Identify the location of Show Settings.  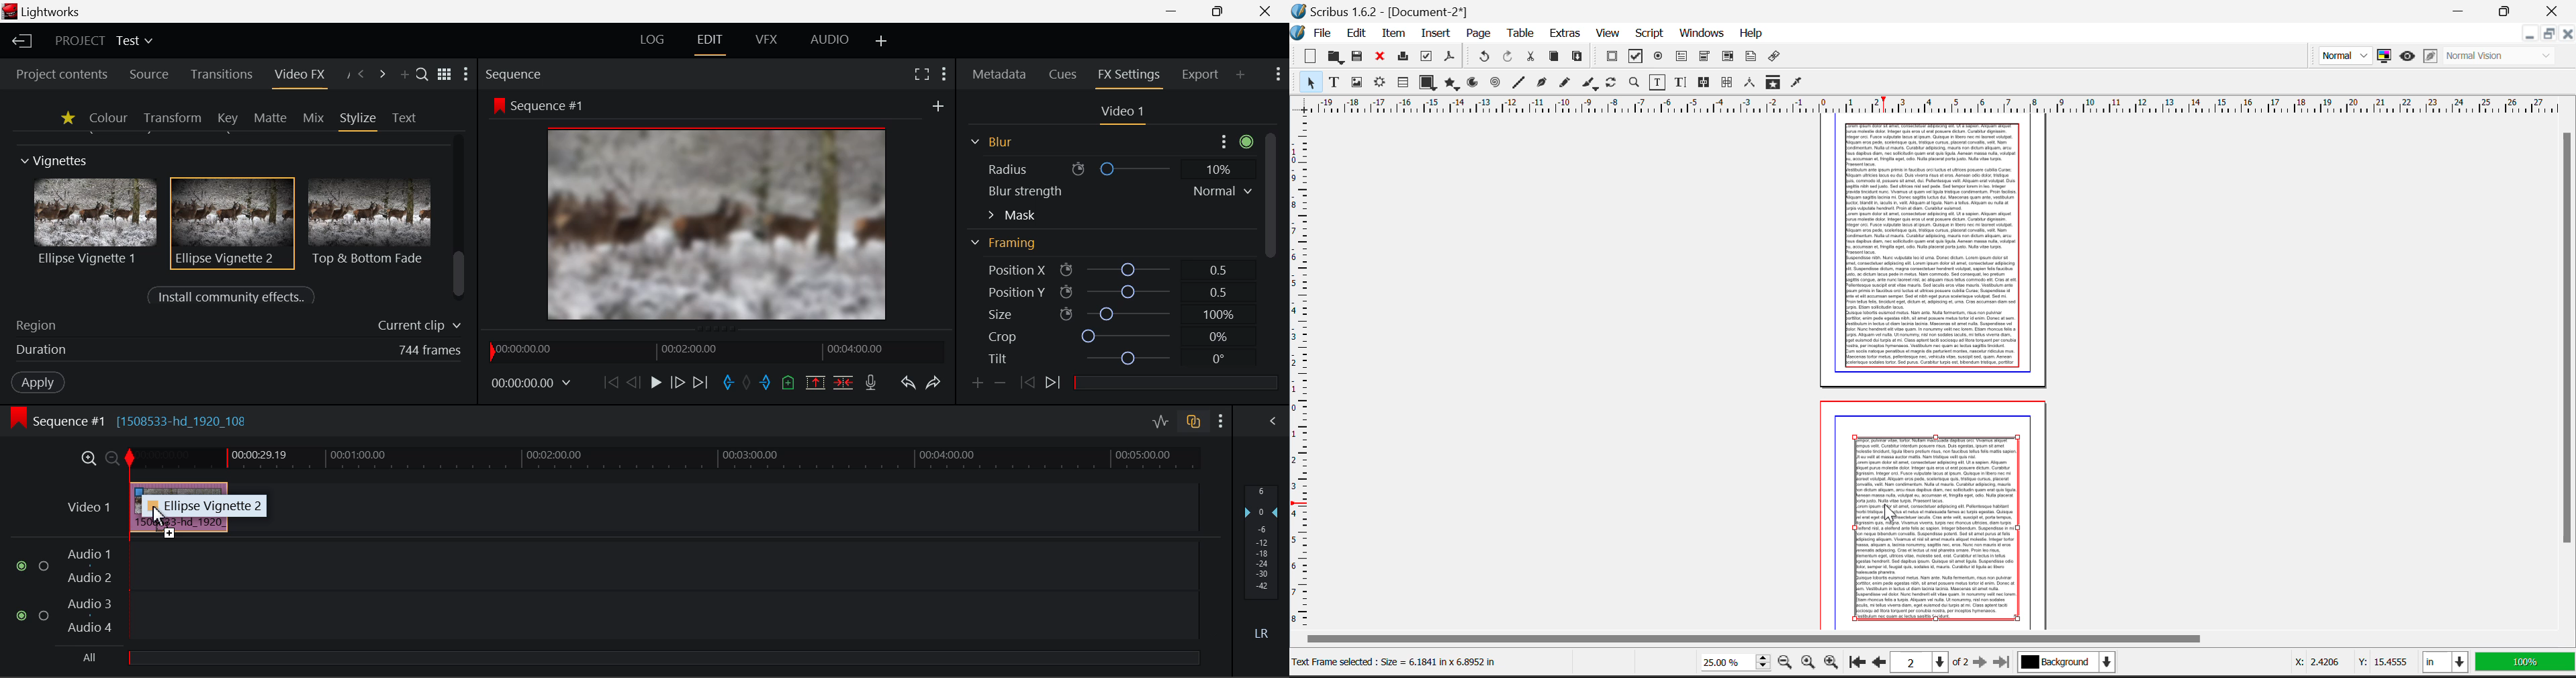
(1221, 419).